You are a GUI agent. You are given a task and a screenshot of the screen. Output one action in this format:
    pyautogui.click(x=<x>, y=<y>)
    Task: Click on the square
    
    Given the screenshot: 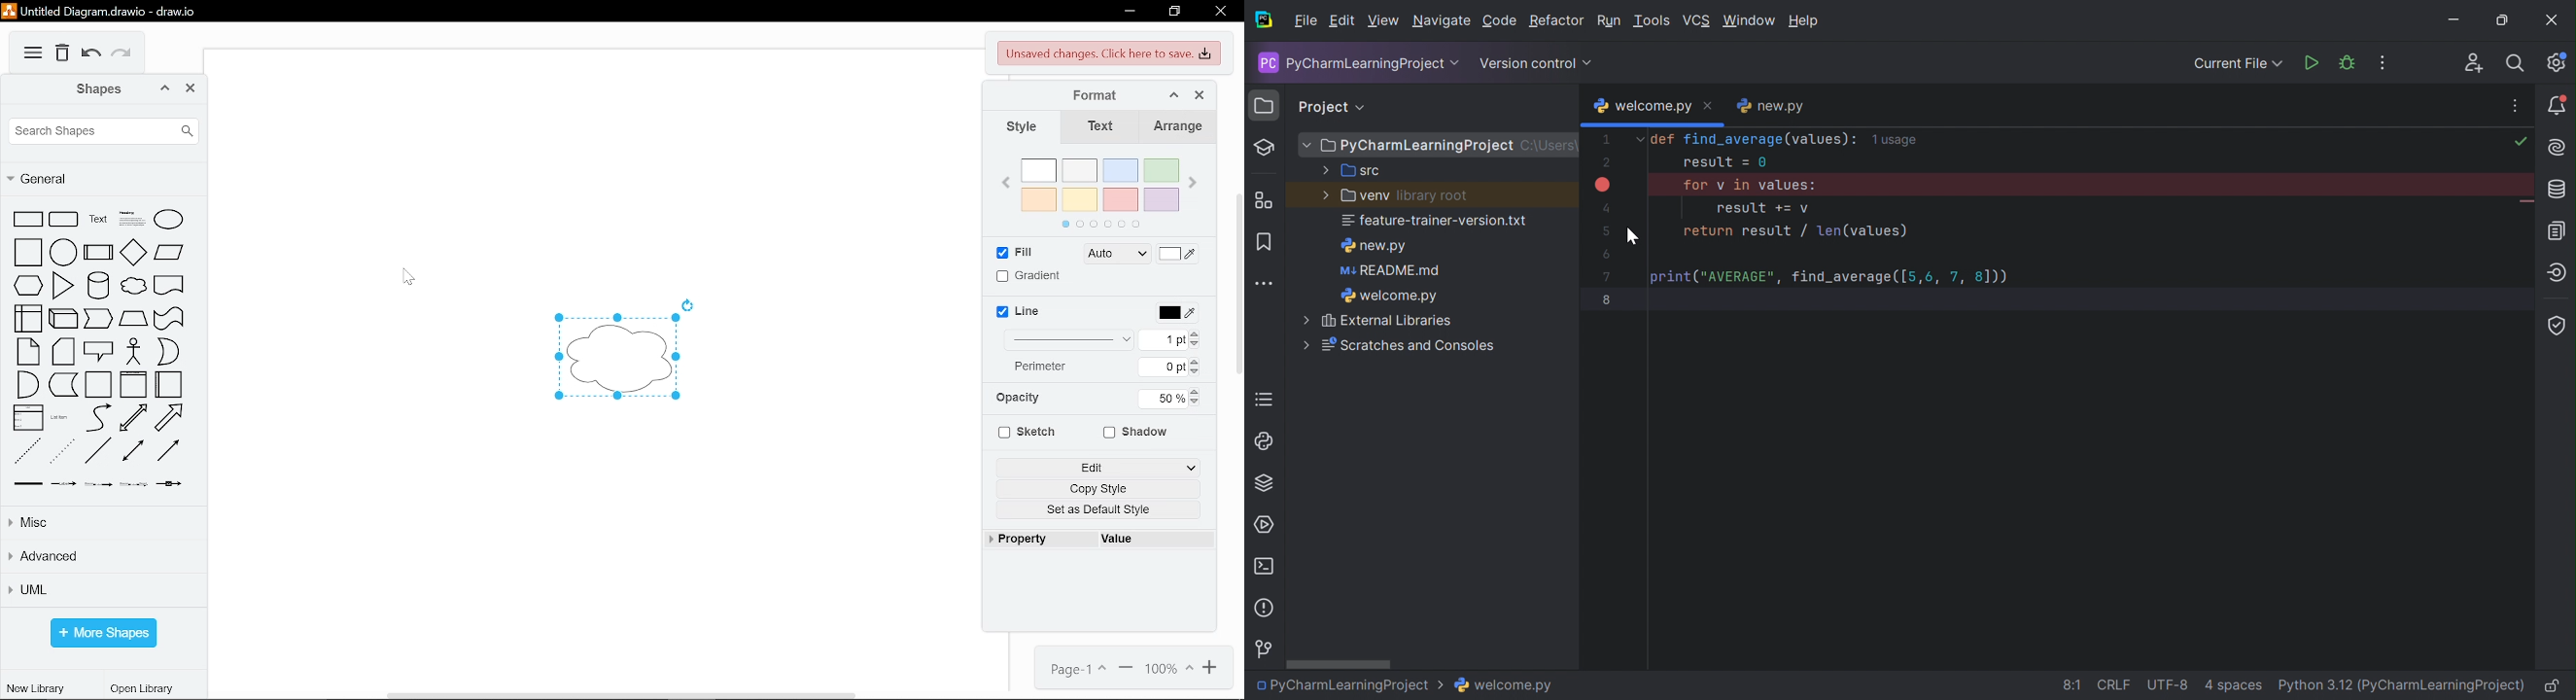 What is the action you would take?
    pyautogui.click(x=27, y=253)
    